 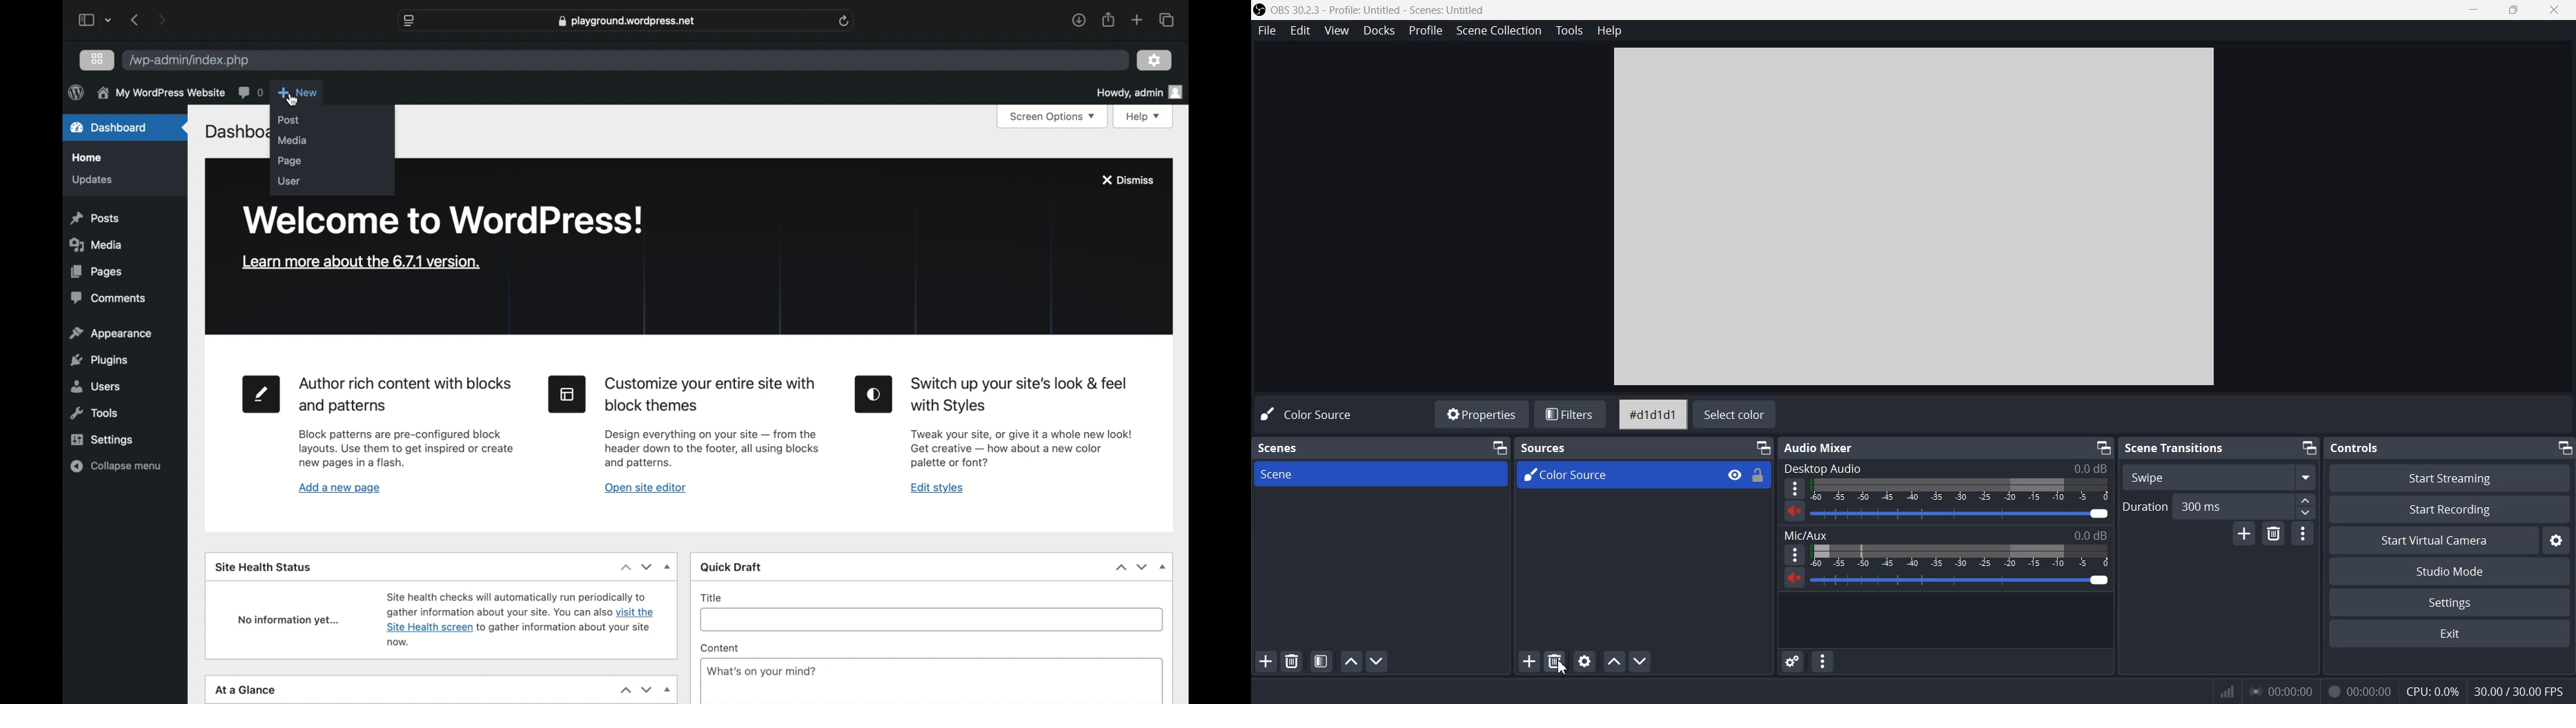 What do you see at coordinates (2450, 602) in the screenshot?
I see `Settings` at bounding box center [2450, 602].